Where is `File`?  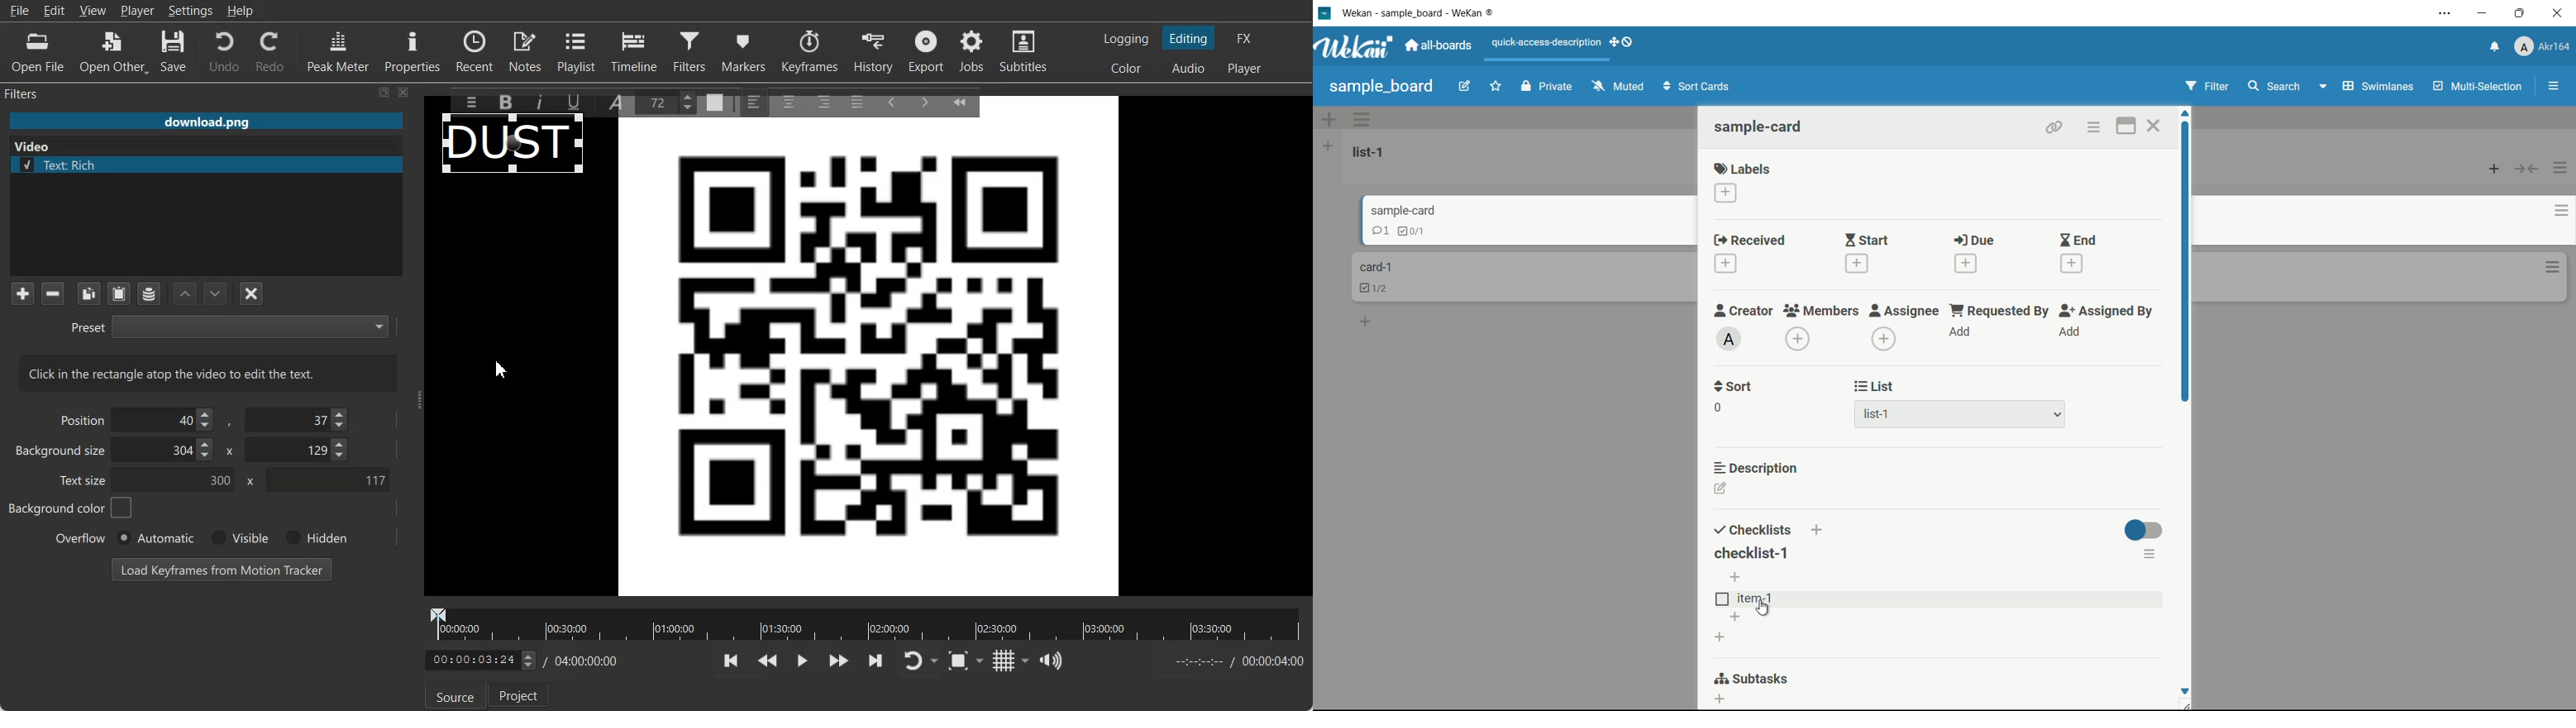 File is located at coordinates (206, 122).